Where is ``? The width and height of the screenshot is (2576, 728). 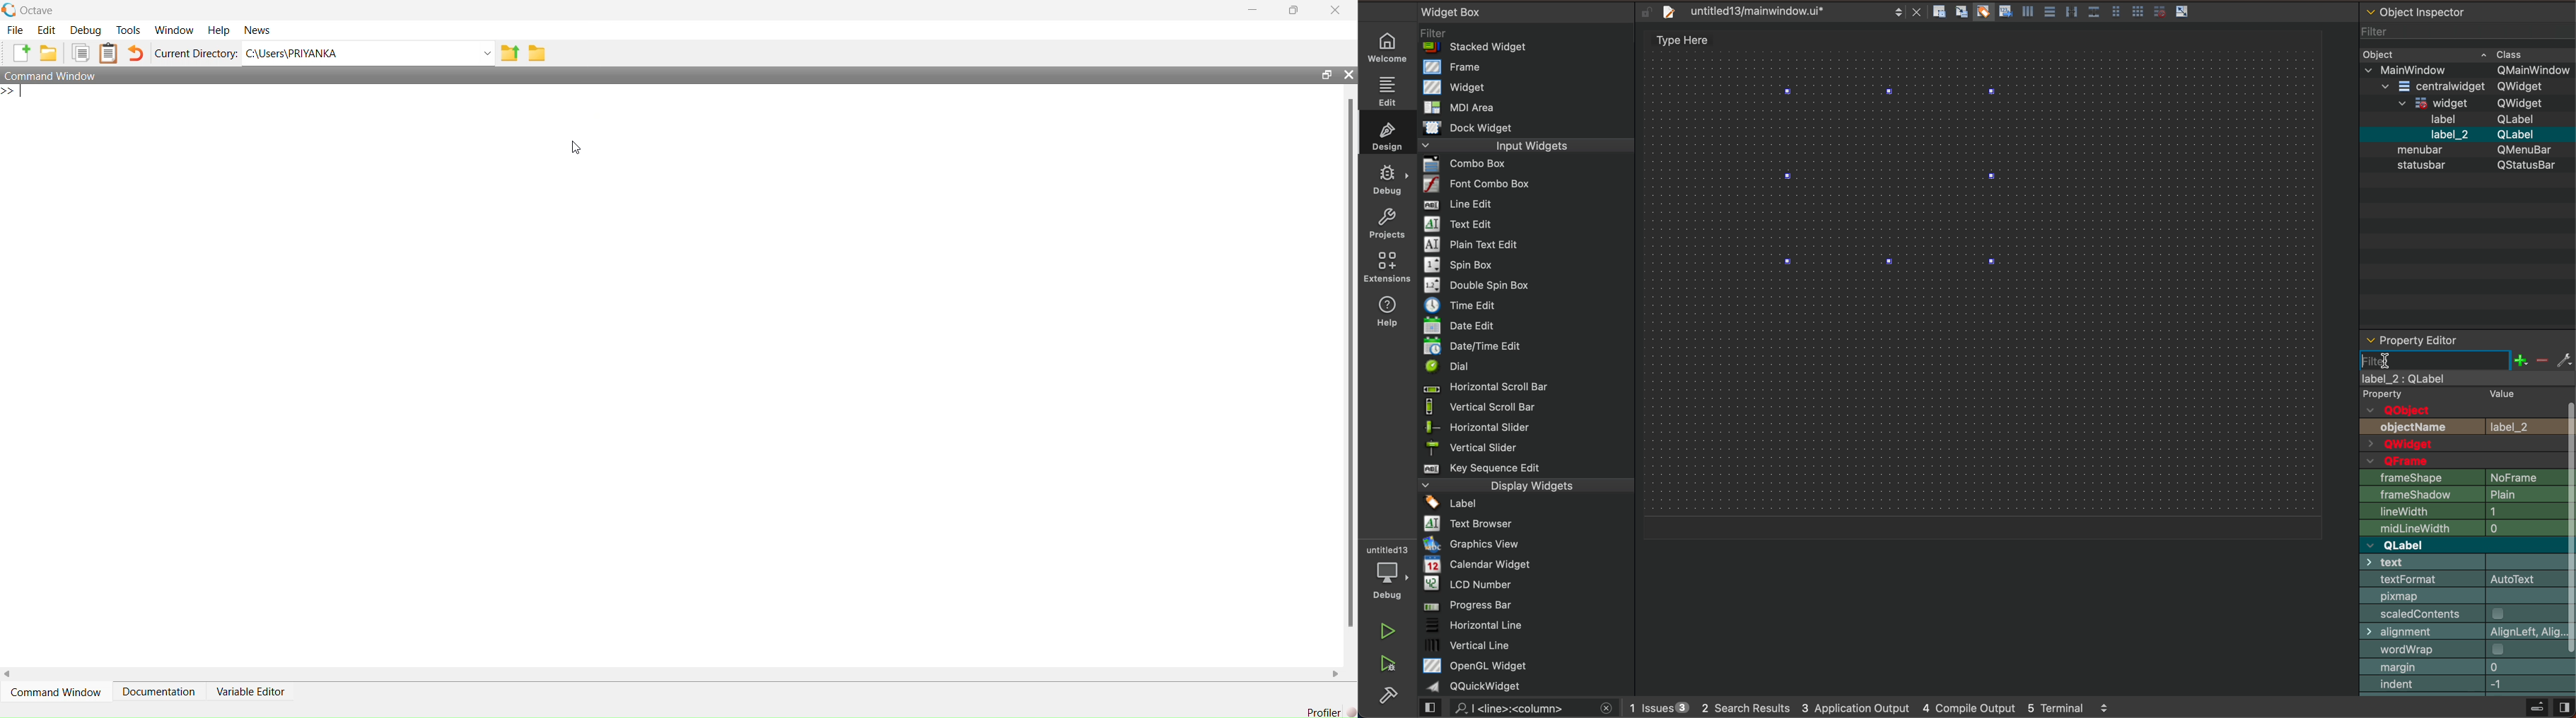  is located at coordinates (2467, 614).